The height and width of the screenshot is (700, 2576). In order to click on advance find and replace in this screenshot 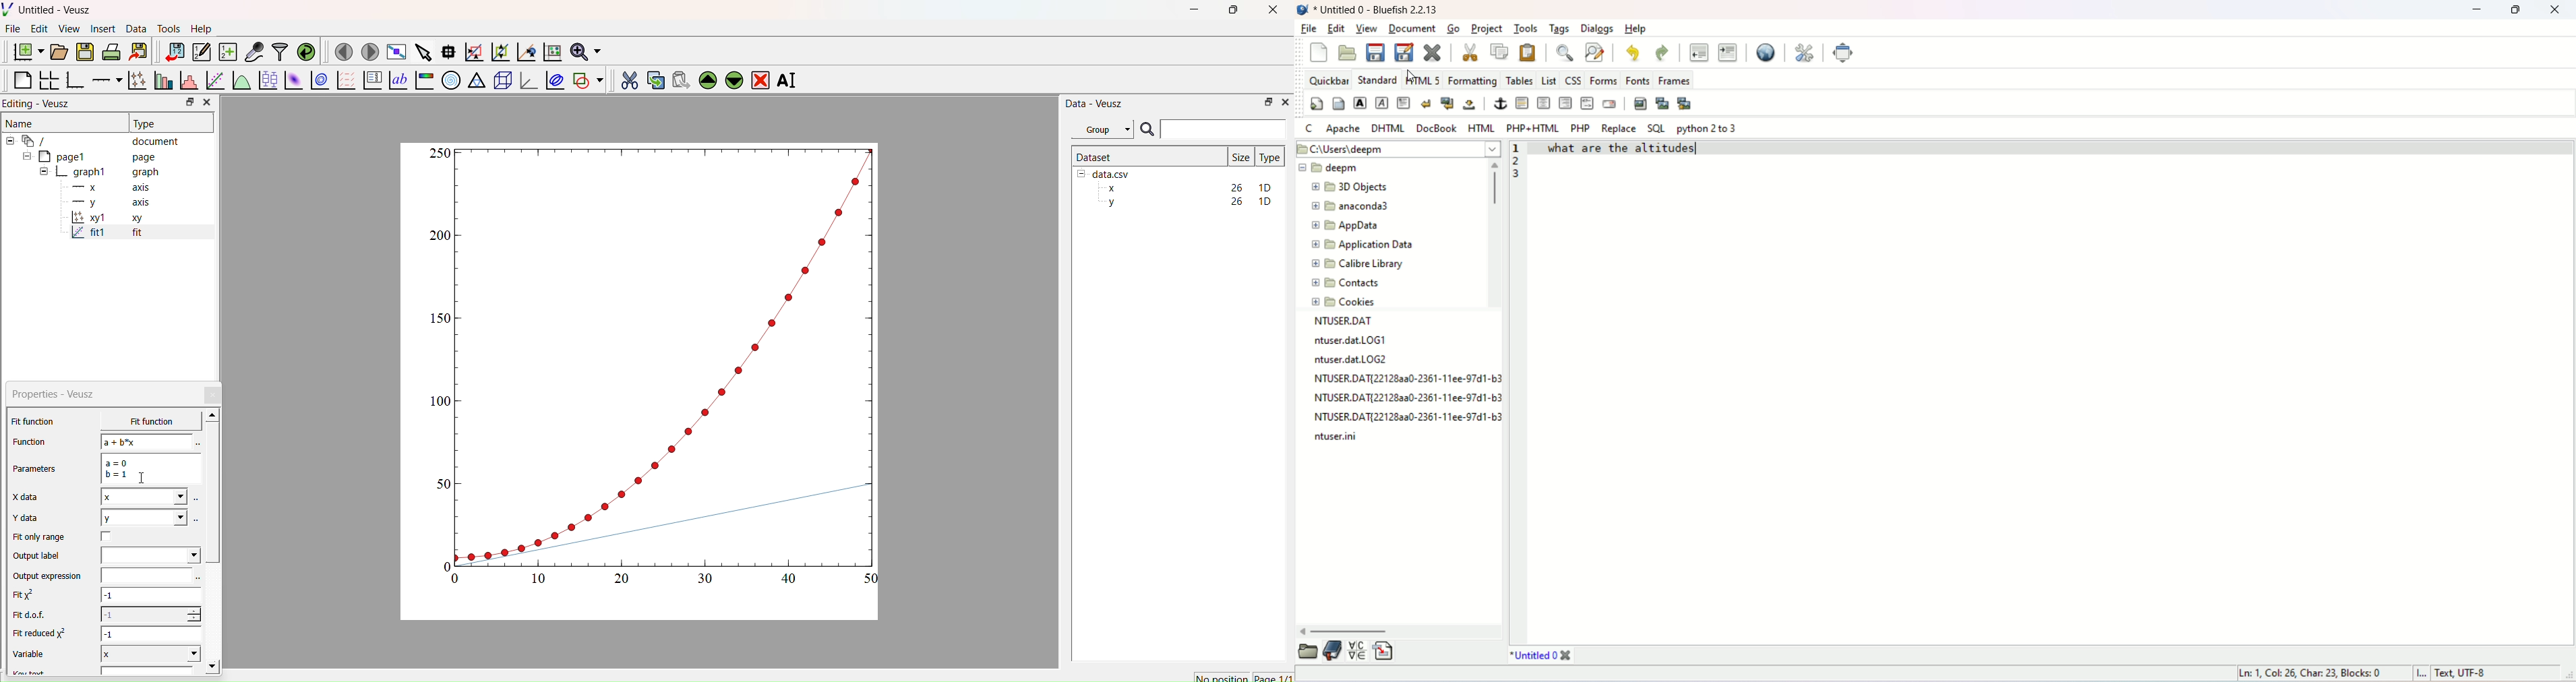, I will do `click(1595, 54)`.